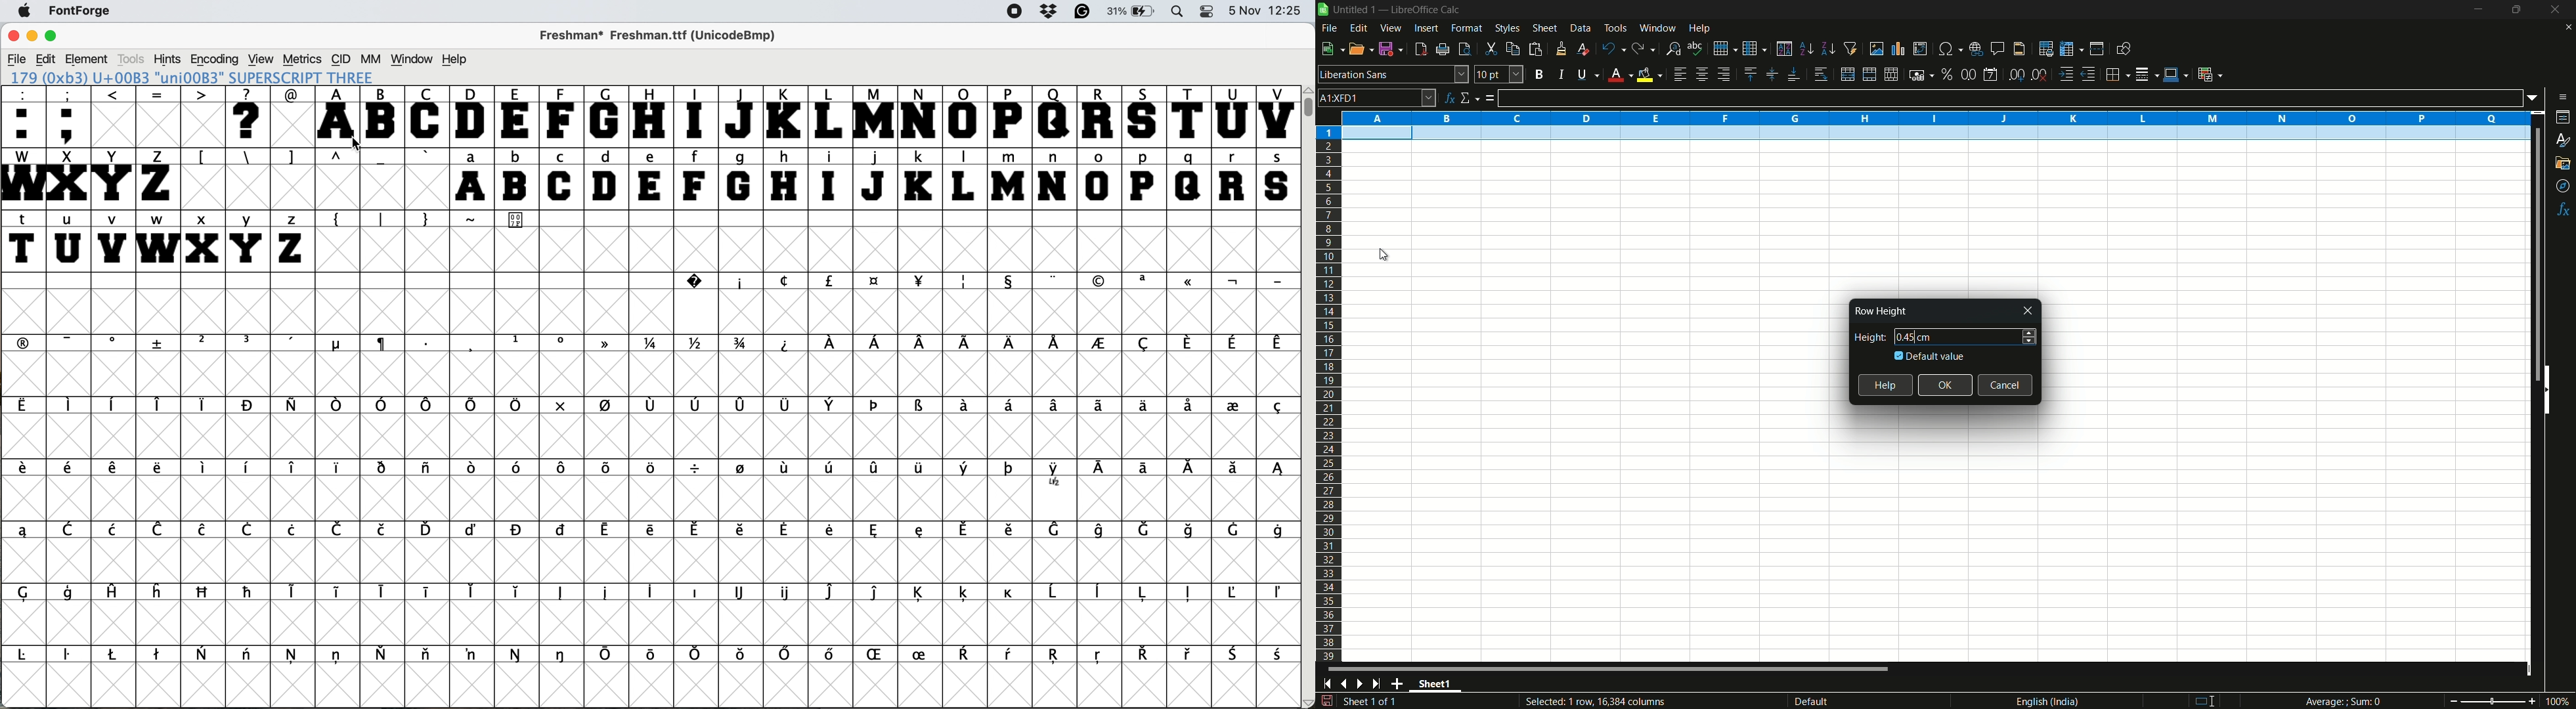  I want to click on gallery, so click(2564, 163).